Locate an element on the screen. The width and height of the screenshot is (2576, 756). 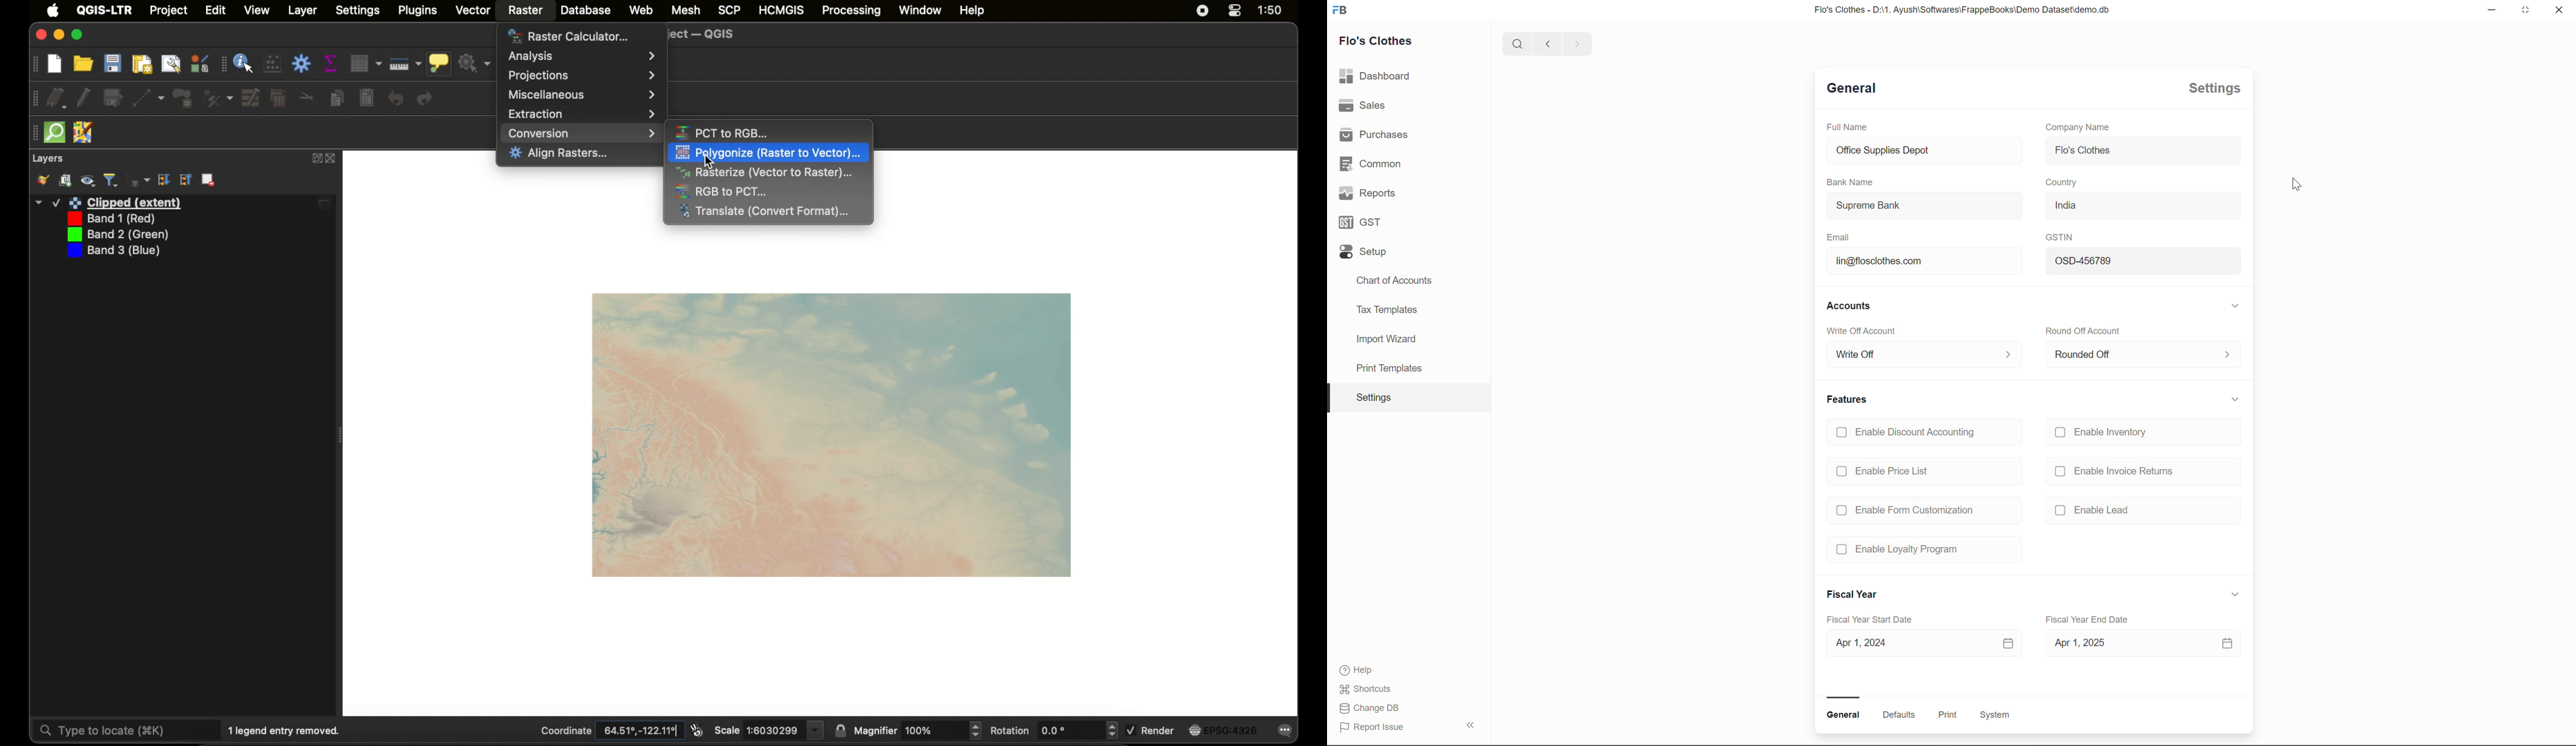
Round Off Account is located at coordinates (2087, 332).